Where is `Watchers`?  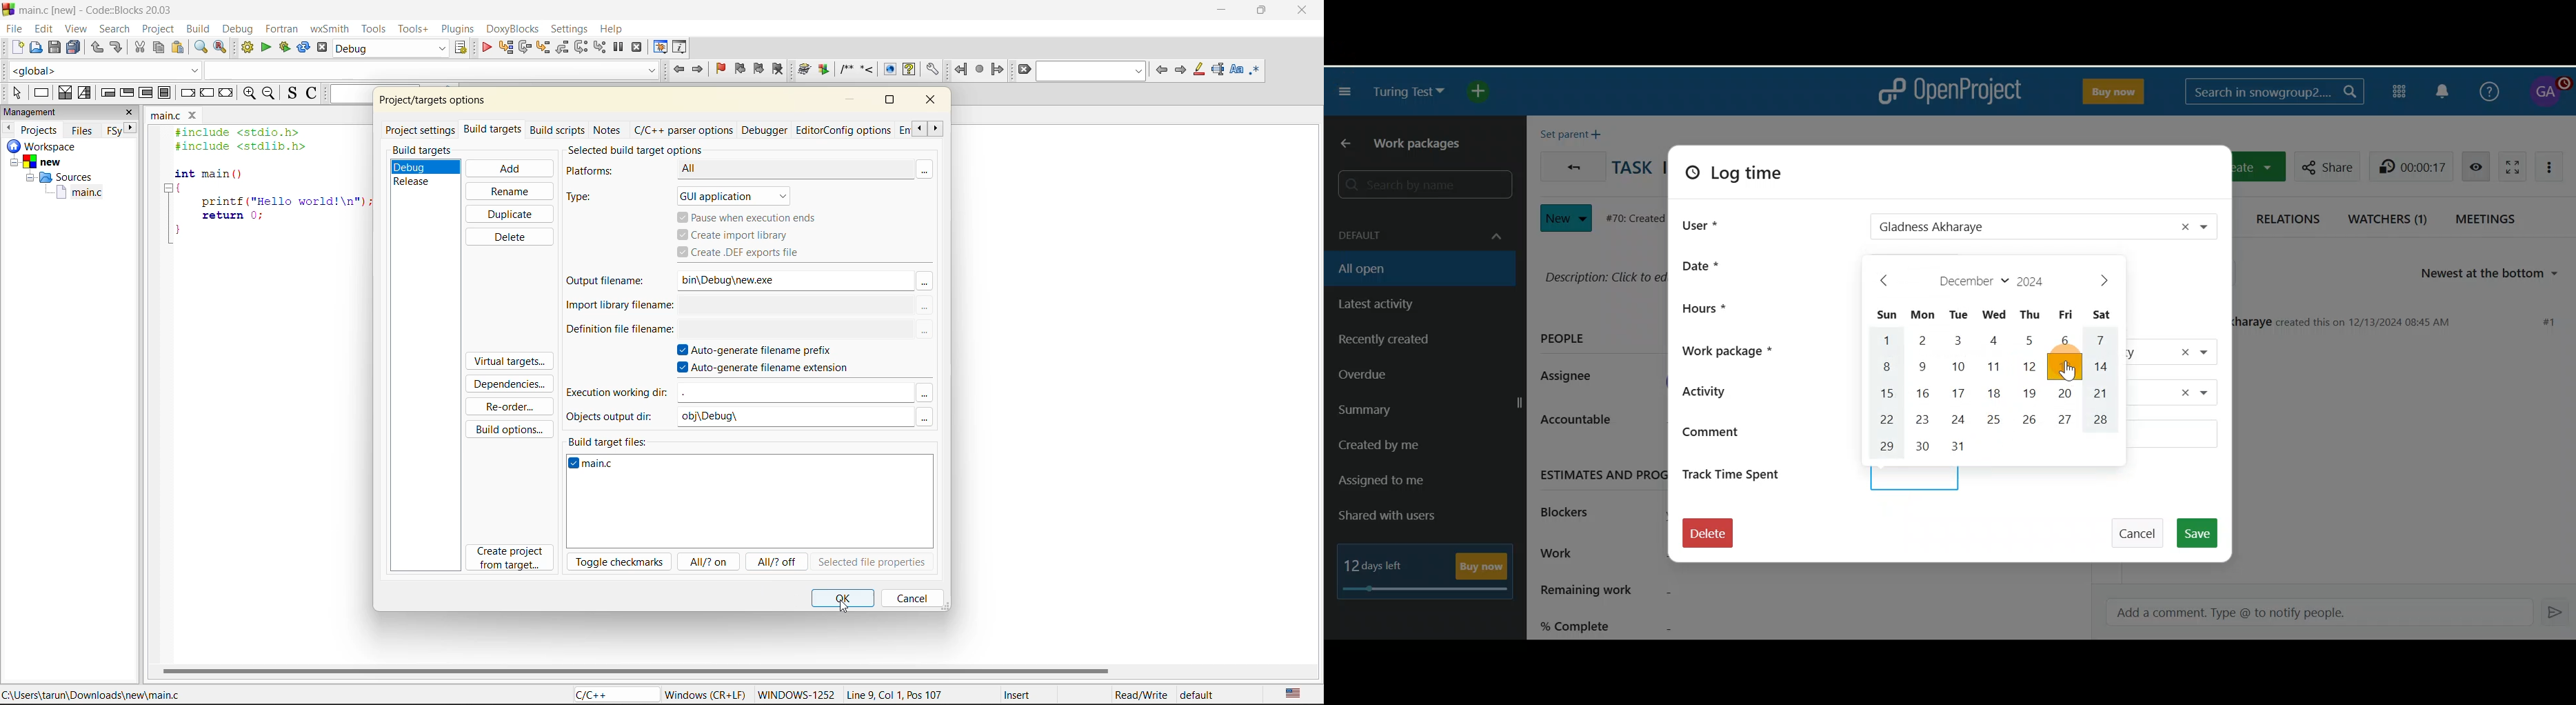
Watchers is located at coordinates (2389, 217).